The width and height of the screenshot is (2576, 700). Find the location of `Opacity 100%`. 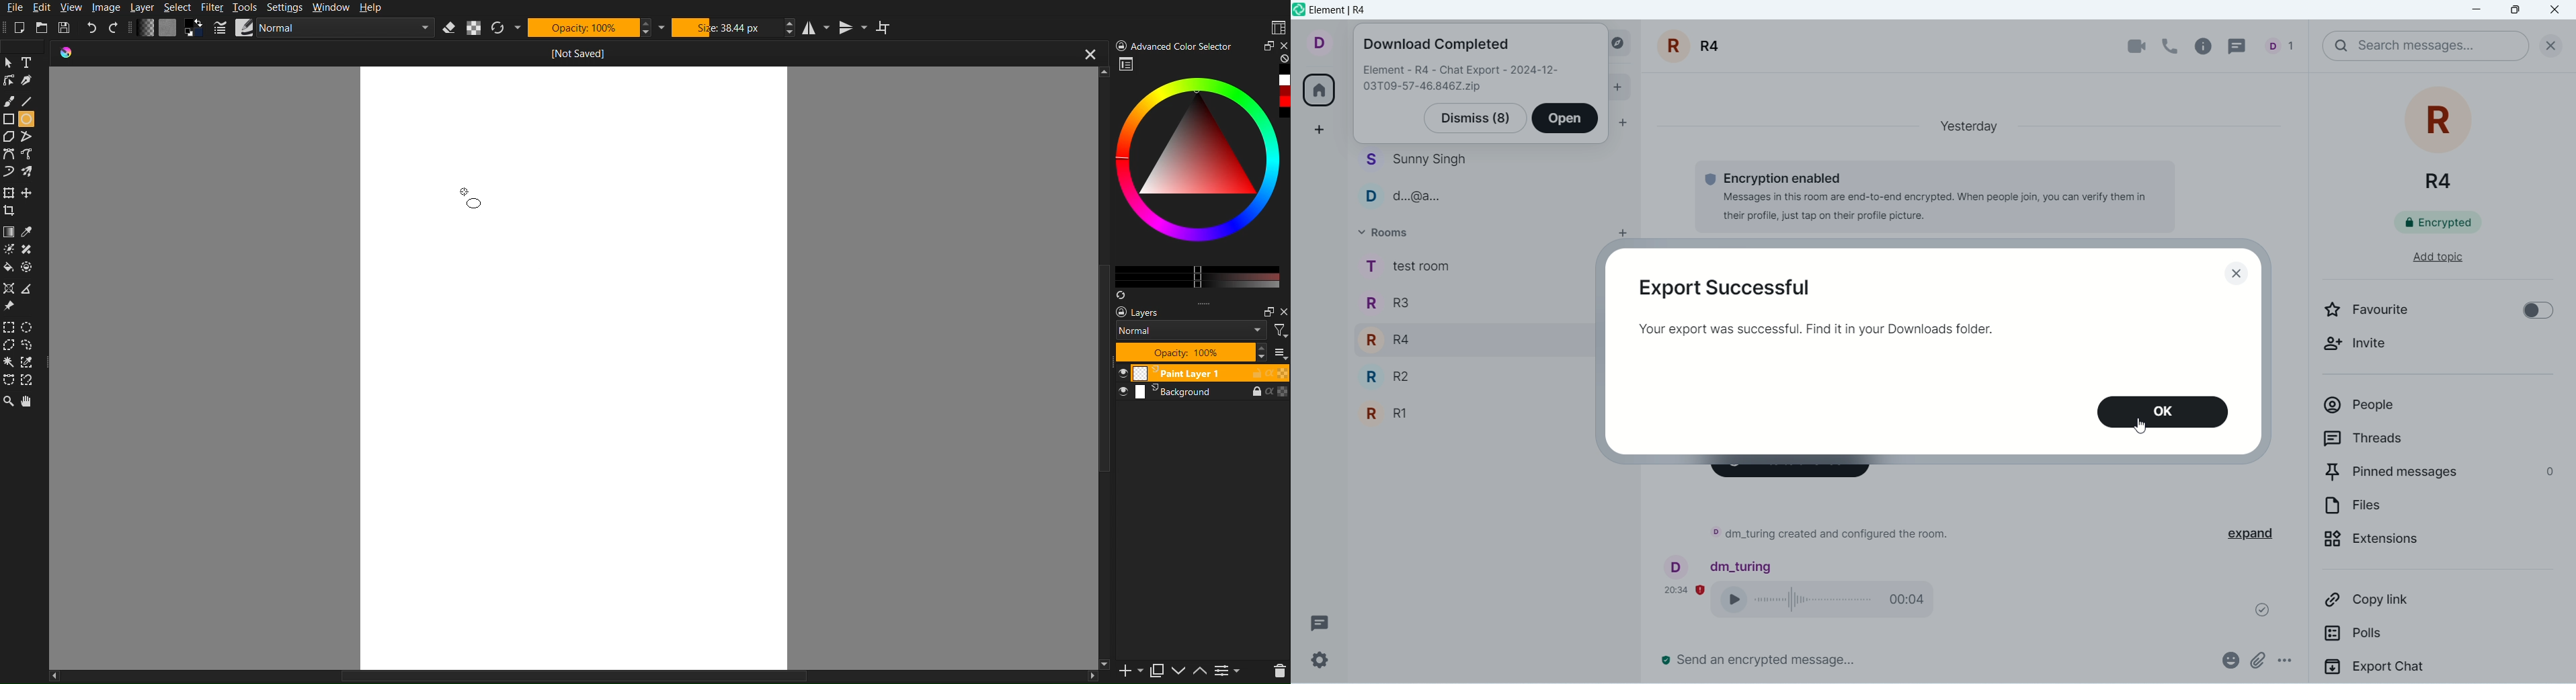

Opacity 100% is located at coordinates (1192, 351).